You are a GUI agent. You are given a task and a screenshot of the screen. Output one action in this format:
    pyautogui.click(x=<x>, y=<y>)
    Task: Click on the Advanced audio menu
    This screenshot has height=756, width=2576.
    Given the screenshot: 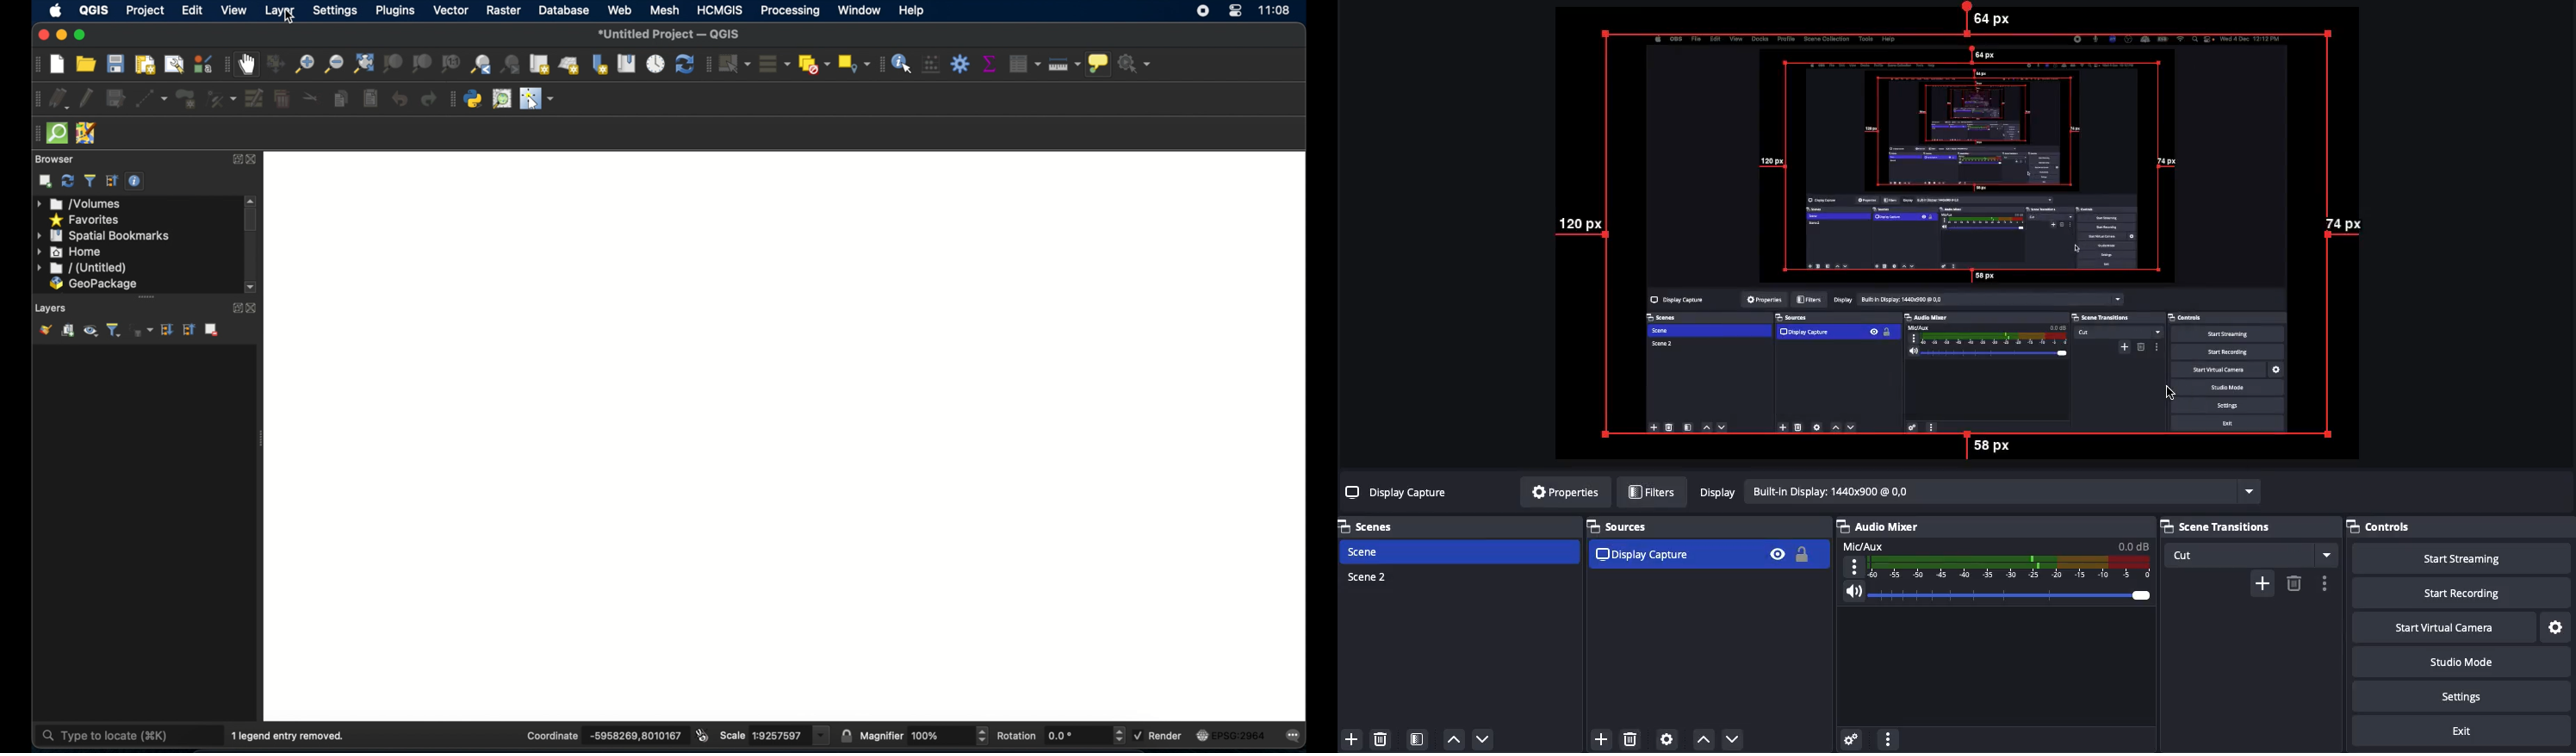 What is the action you would take?
    pyautogui.click(x=1851, y=737)
    